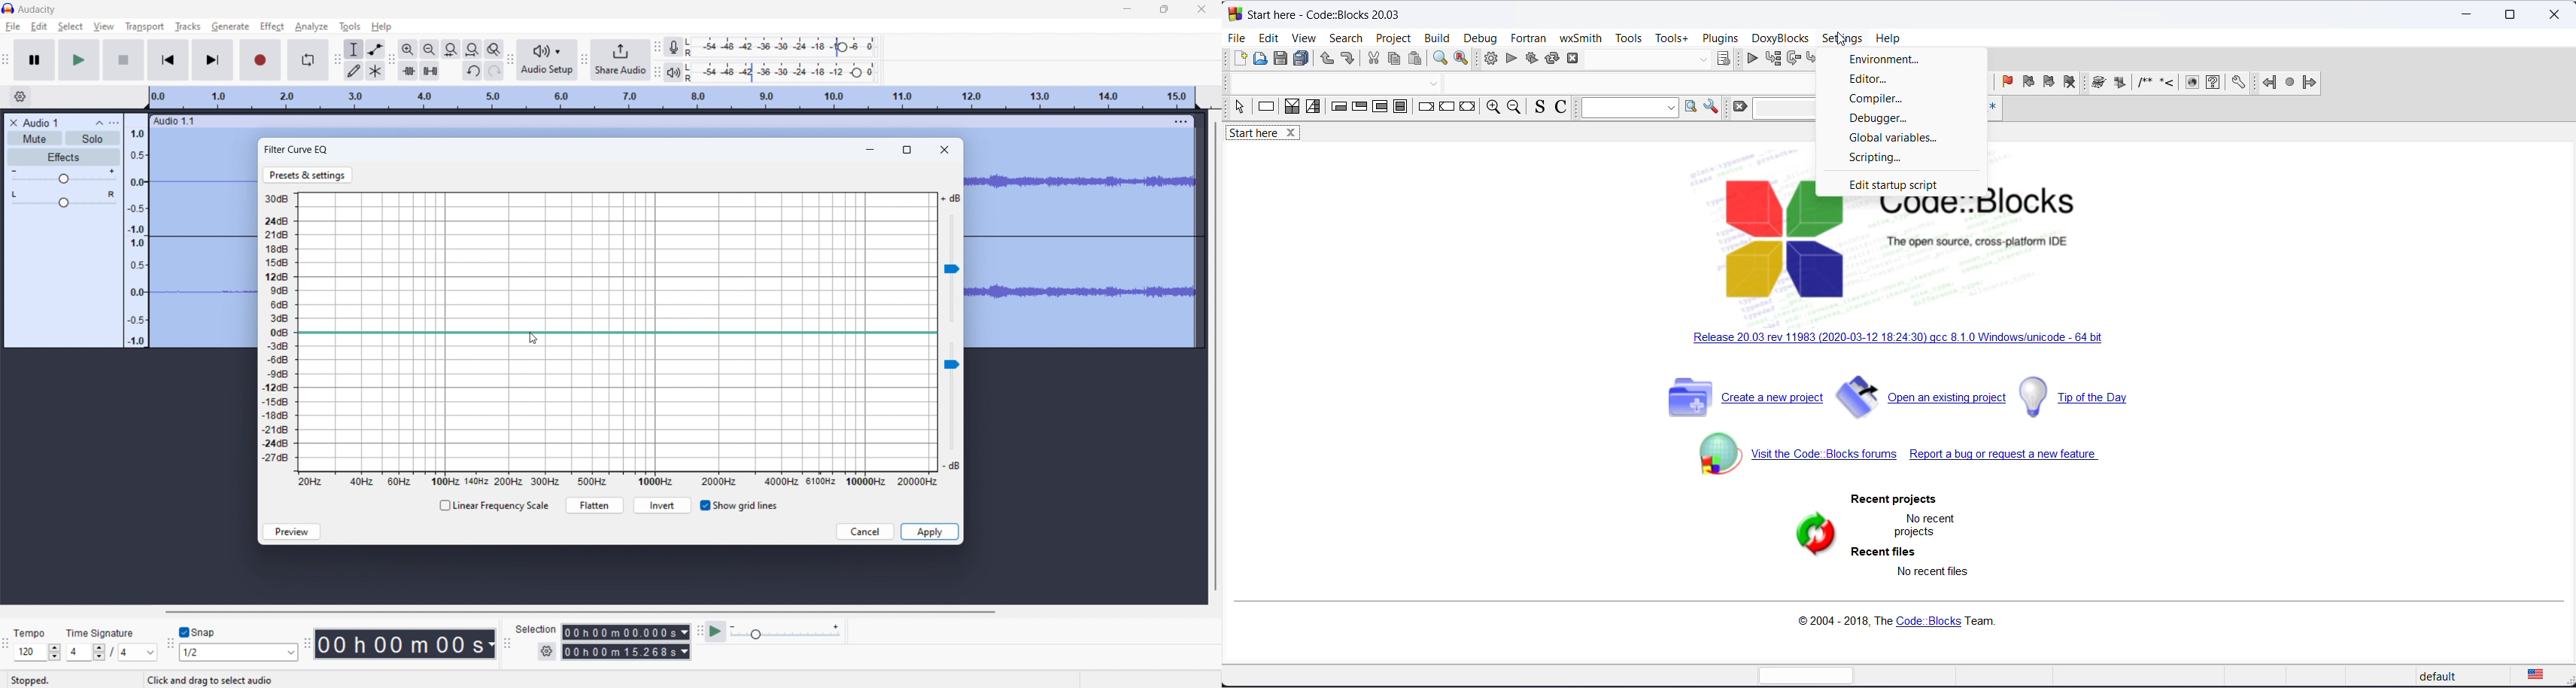 The width and height of the screenshot is (2576, 700). Describe the element at coordinates (70, 27) in the screenshot. I see `select` at that location.